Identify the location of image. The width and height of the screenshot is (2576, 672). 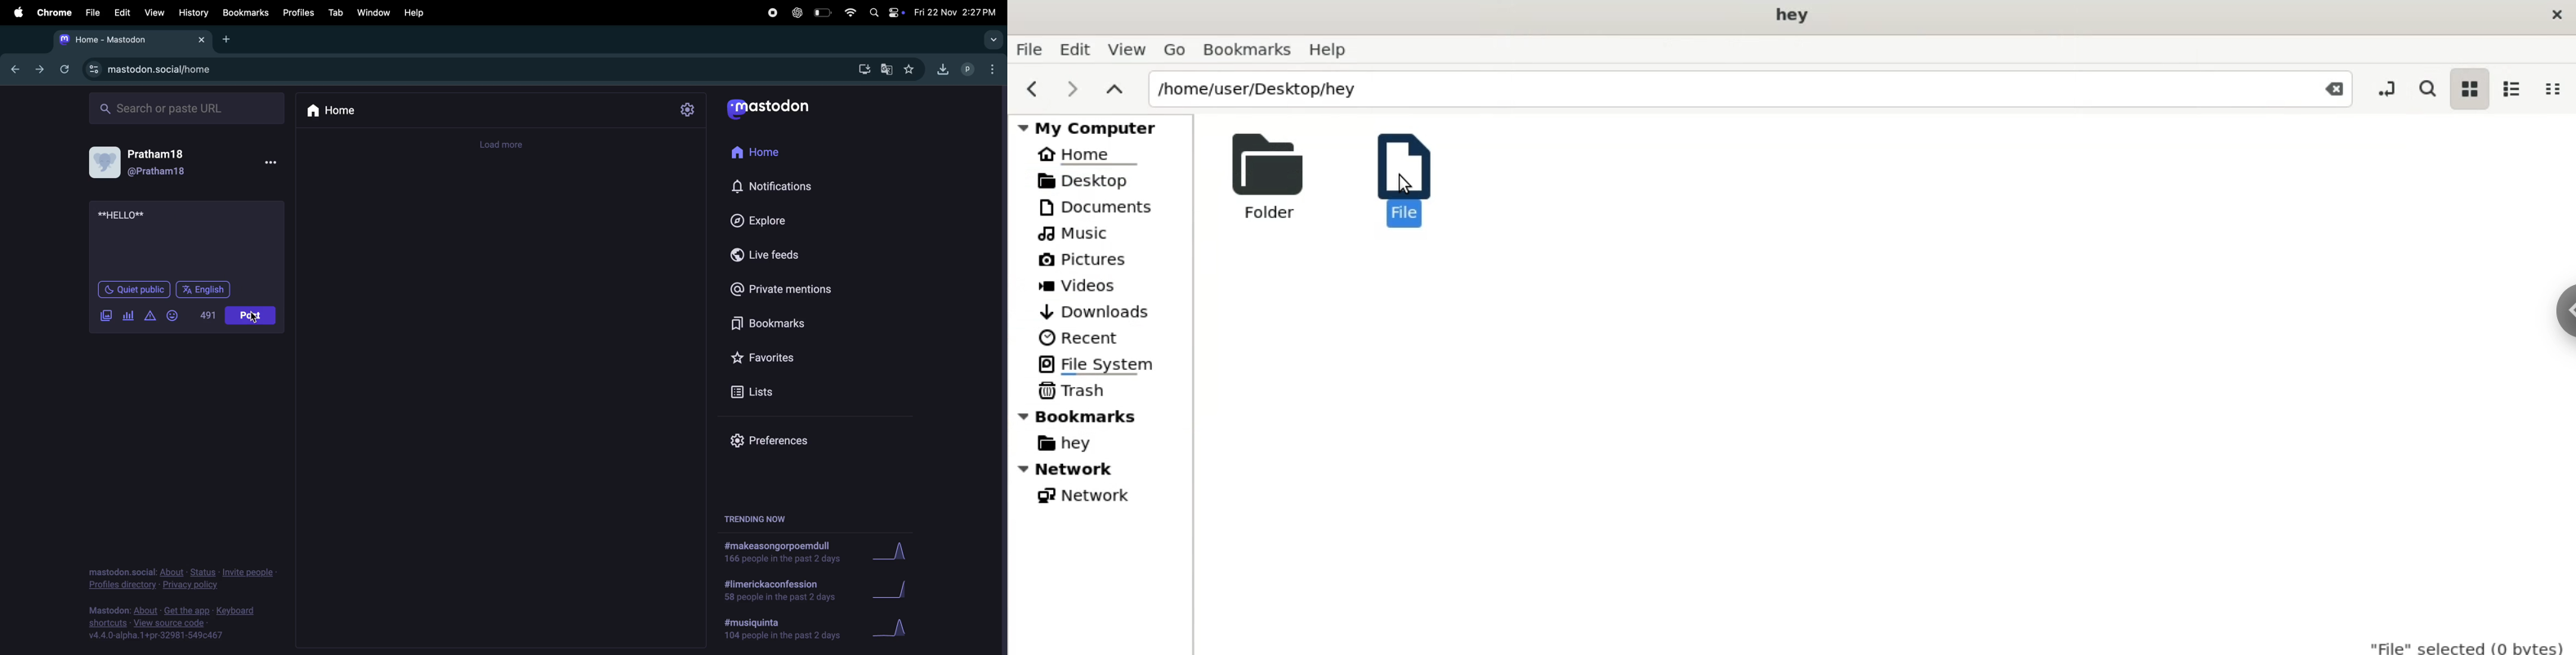
(107, 314).